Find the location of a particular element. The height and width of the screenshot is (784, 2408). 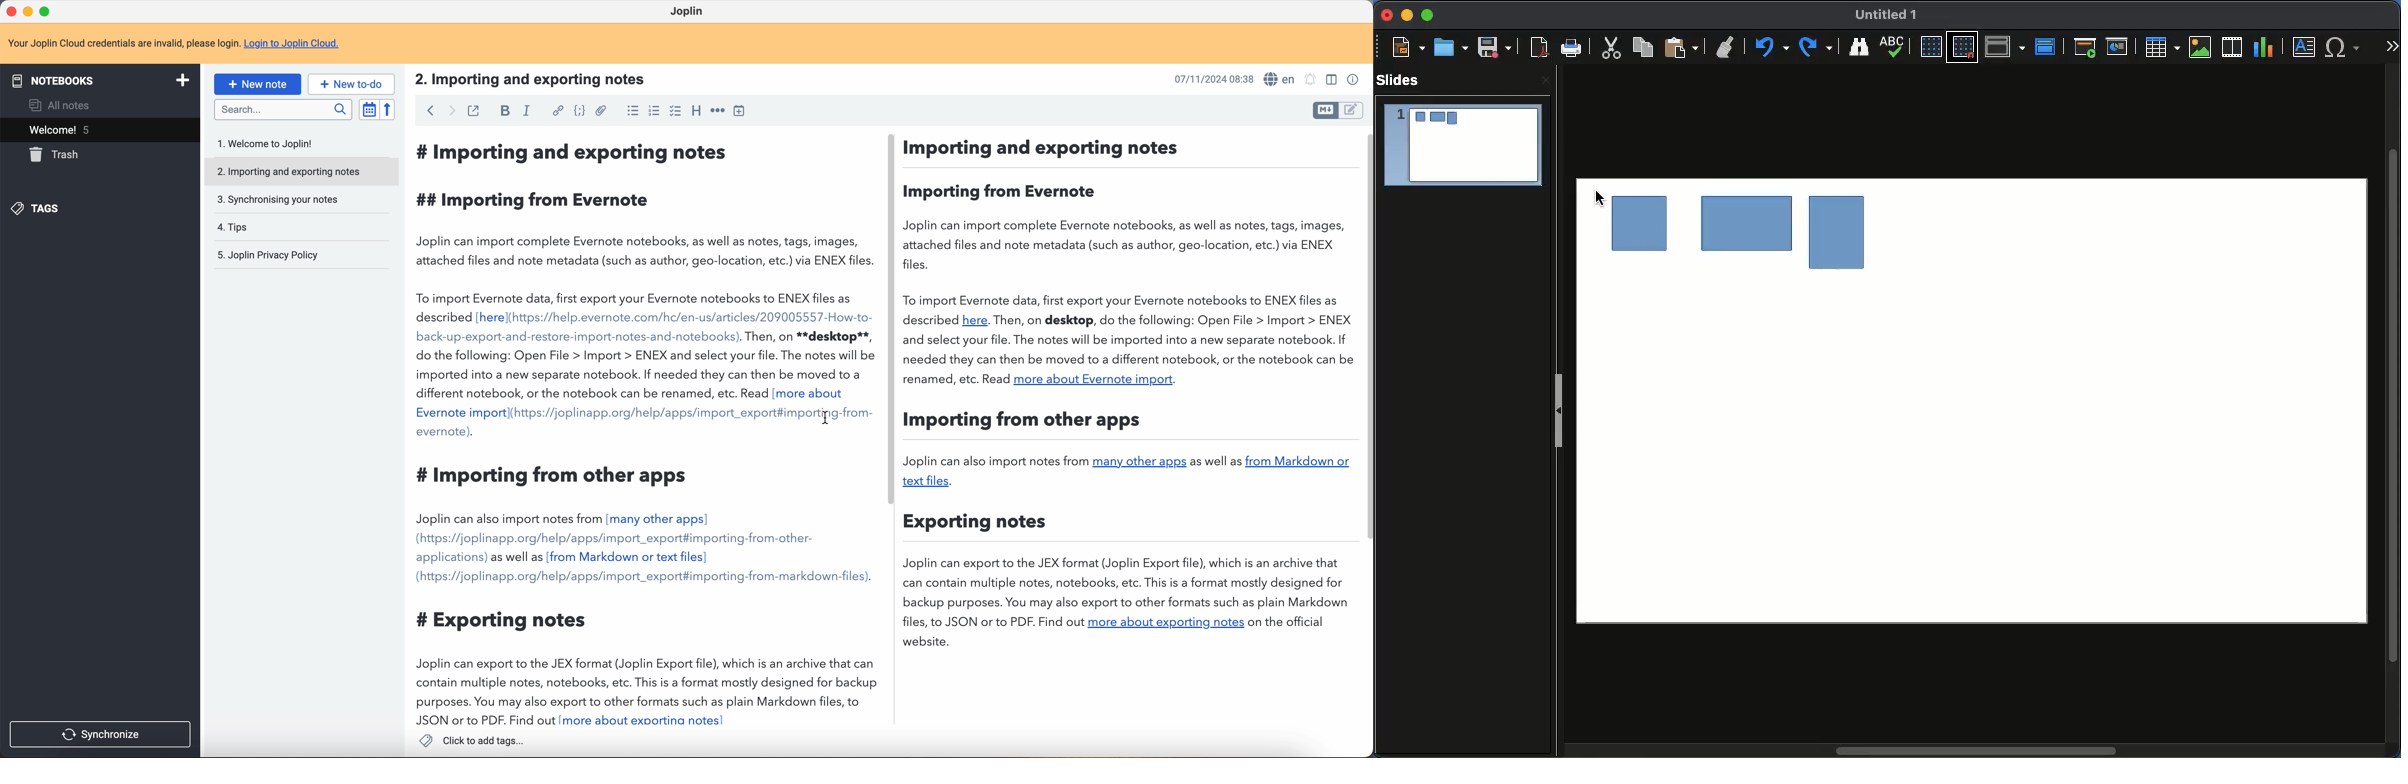

back is located at coordinates (428, 112).